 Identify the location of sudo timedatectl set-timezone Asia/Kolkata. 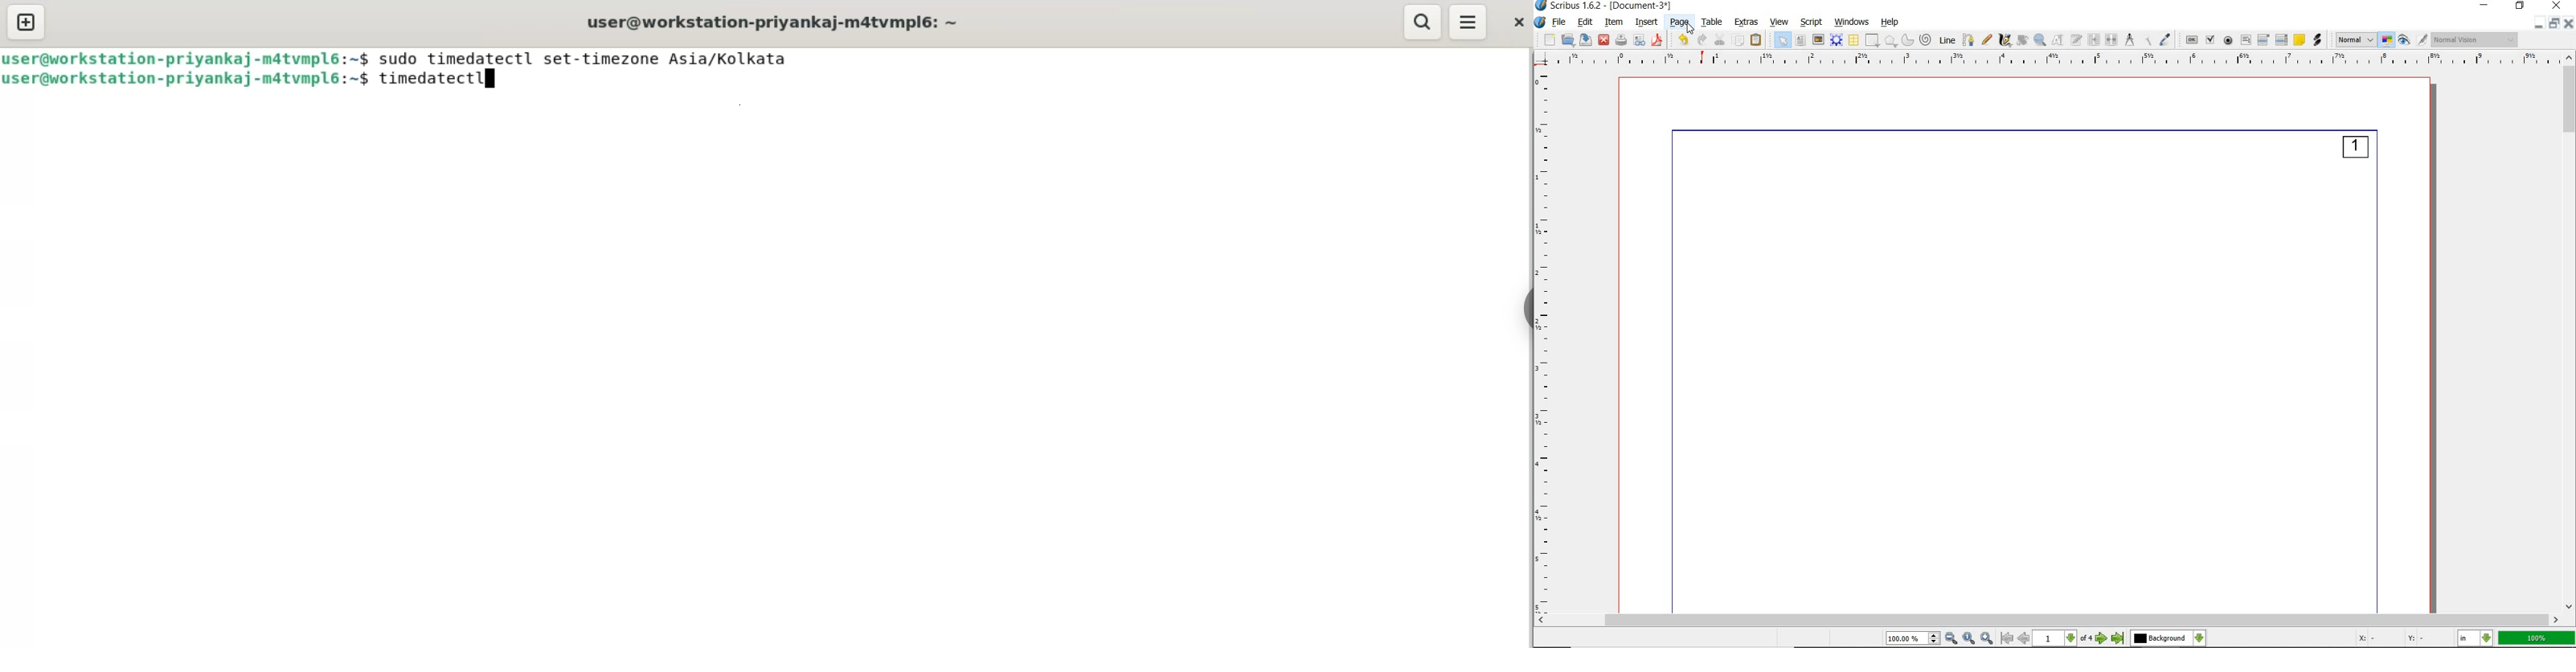
(585, 59).